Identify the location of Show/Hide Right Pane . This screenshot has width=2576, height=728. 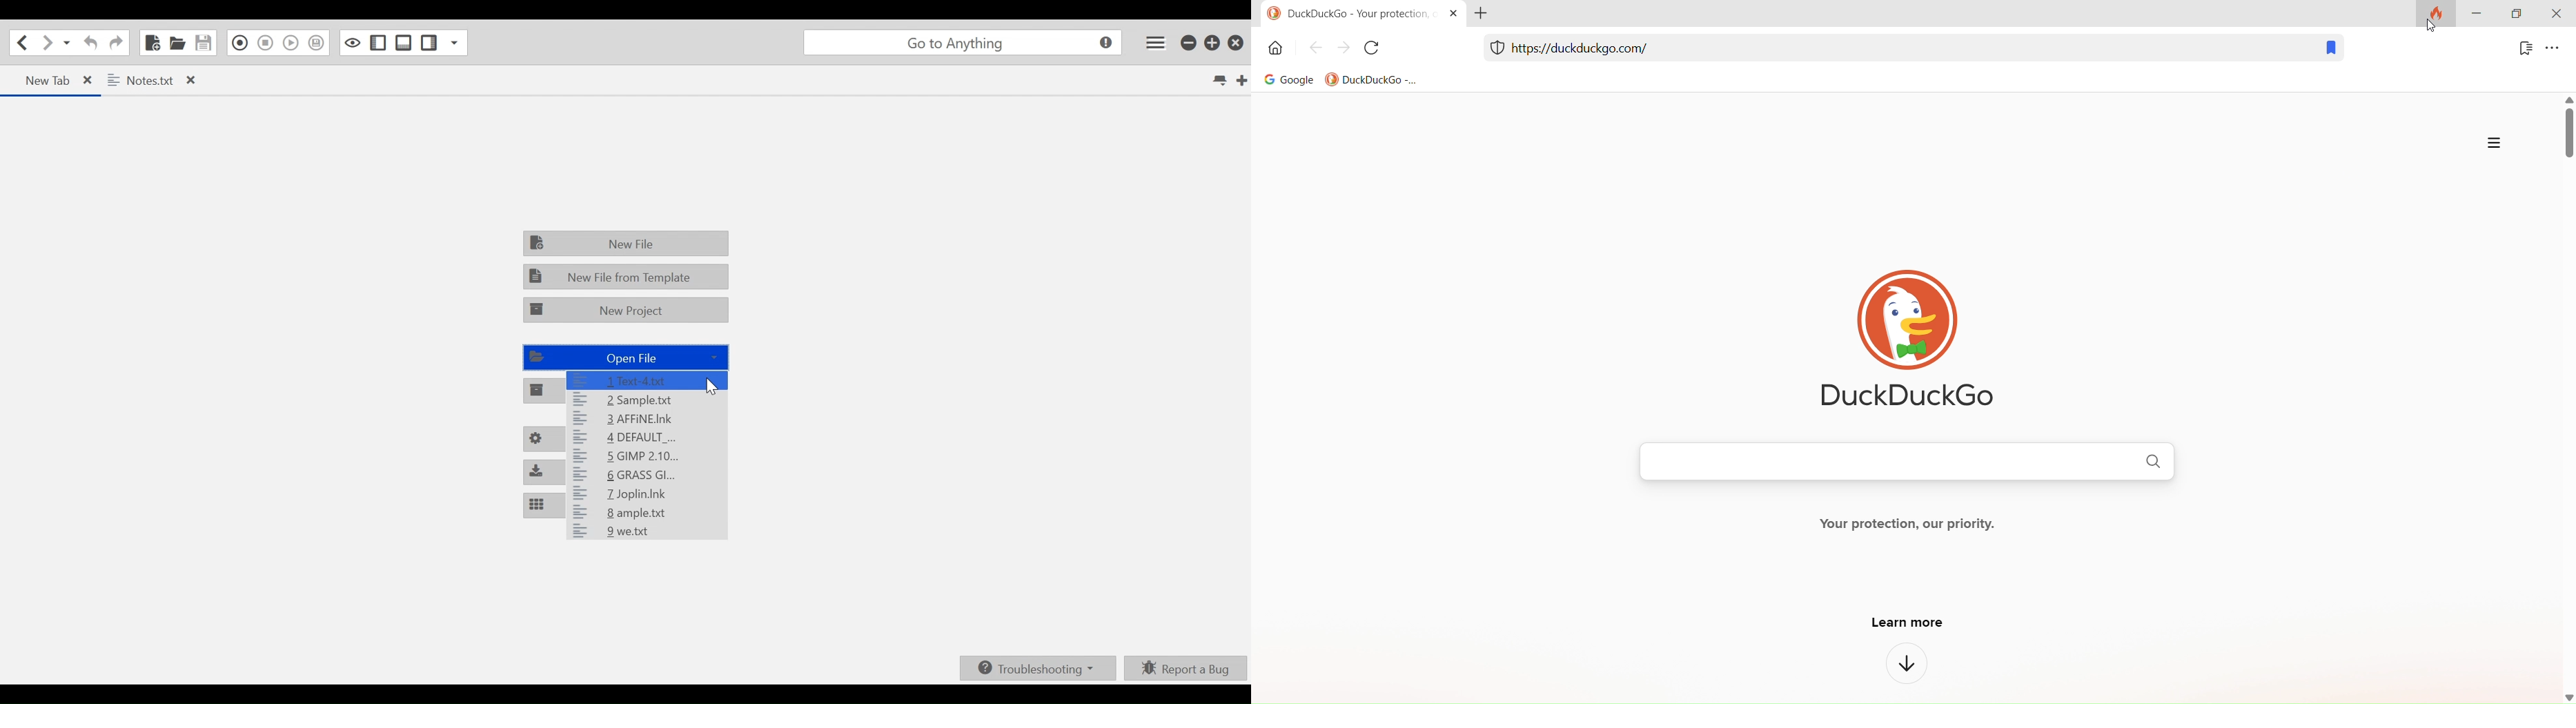
(428, 42).